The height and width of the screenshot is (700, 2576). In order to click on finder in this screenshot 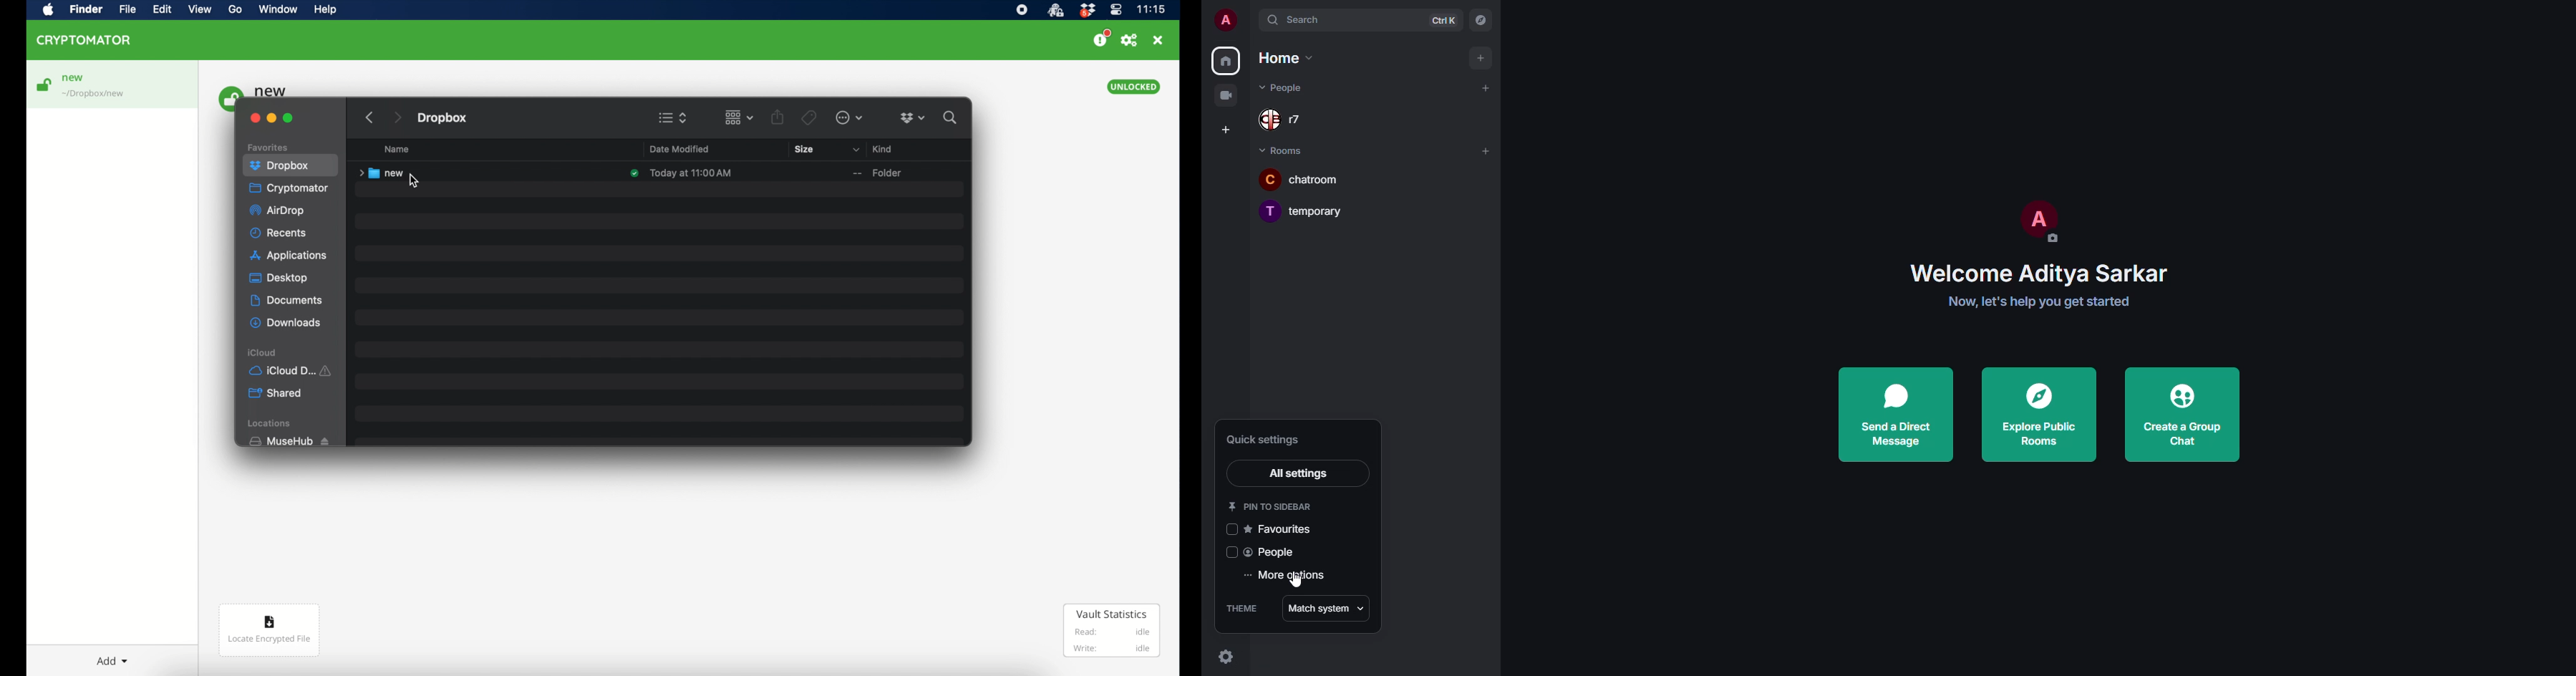, I will do `click(86, 9)`.